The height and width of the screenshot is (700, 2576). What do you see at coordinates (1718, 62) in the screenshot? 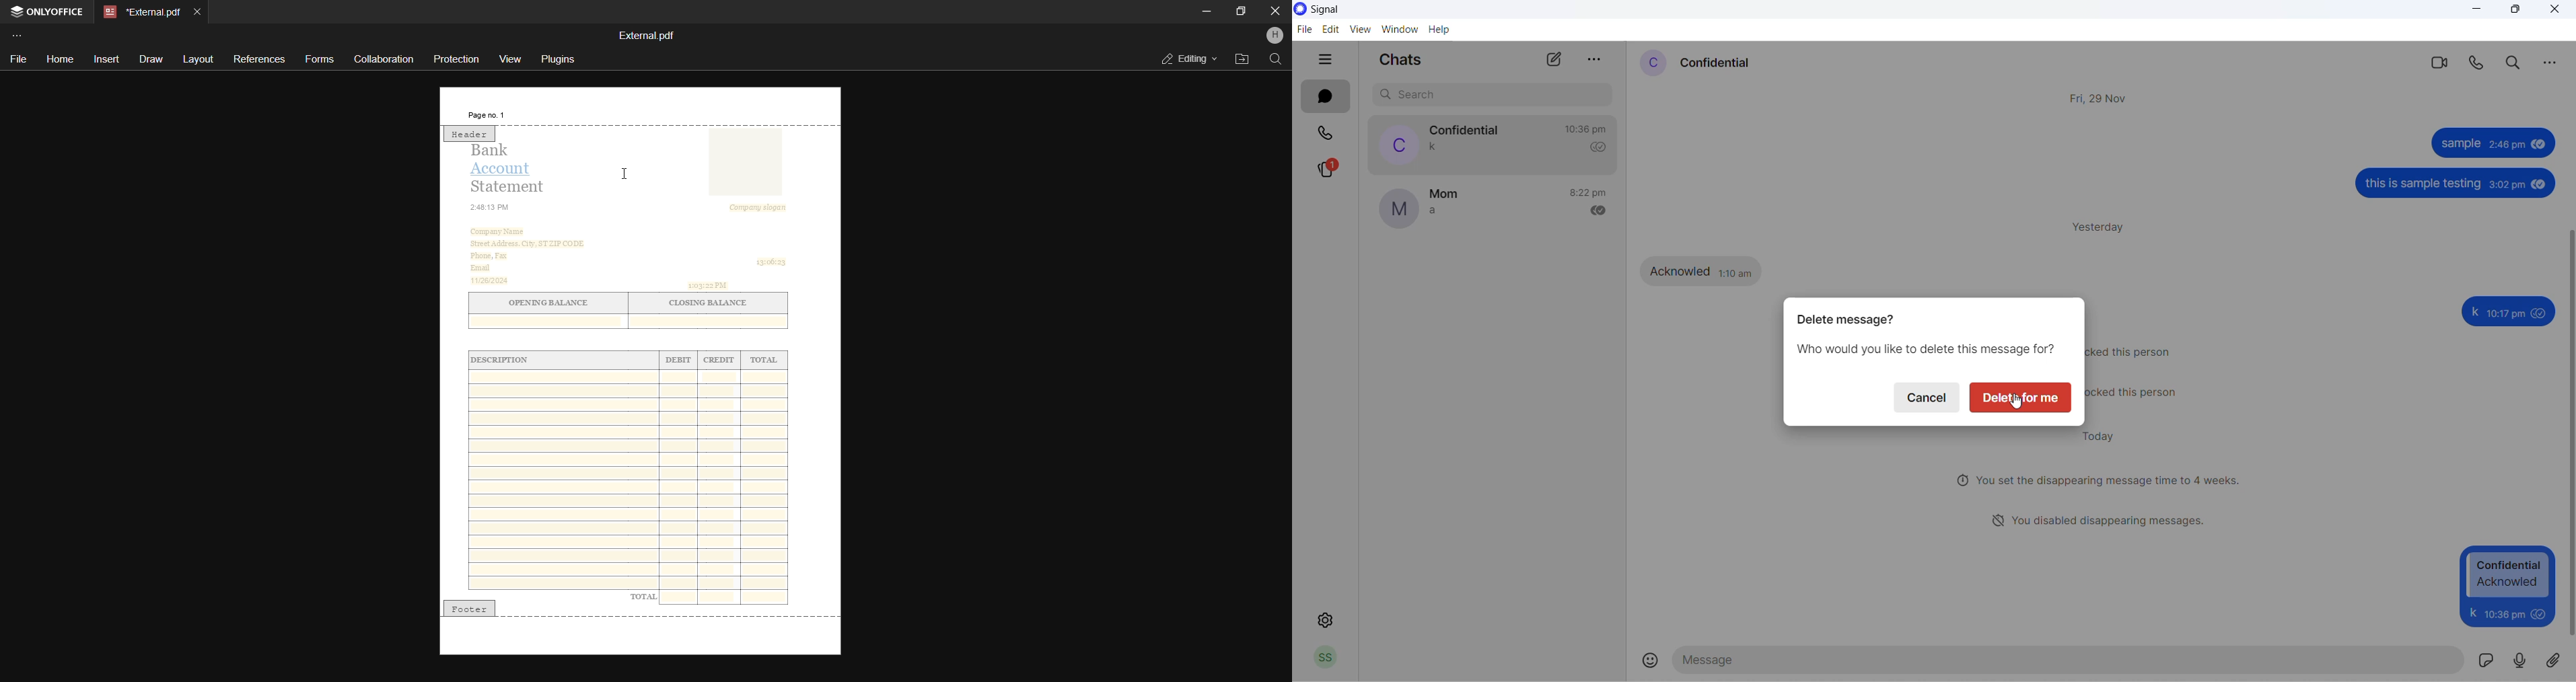
I see `contact name` at bounding box center [1718, 62].